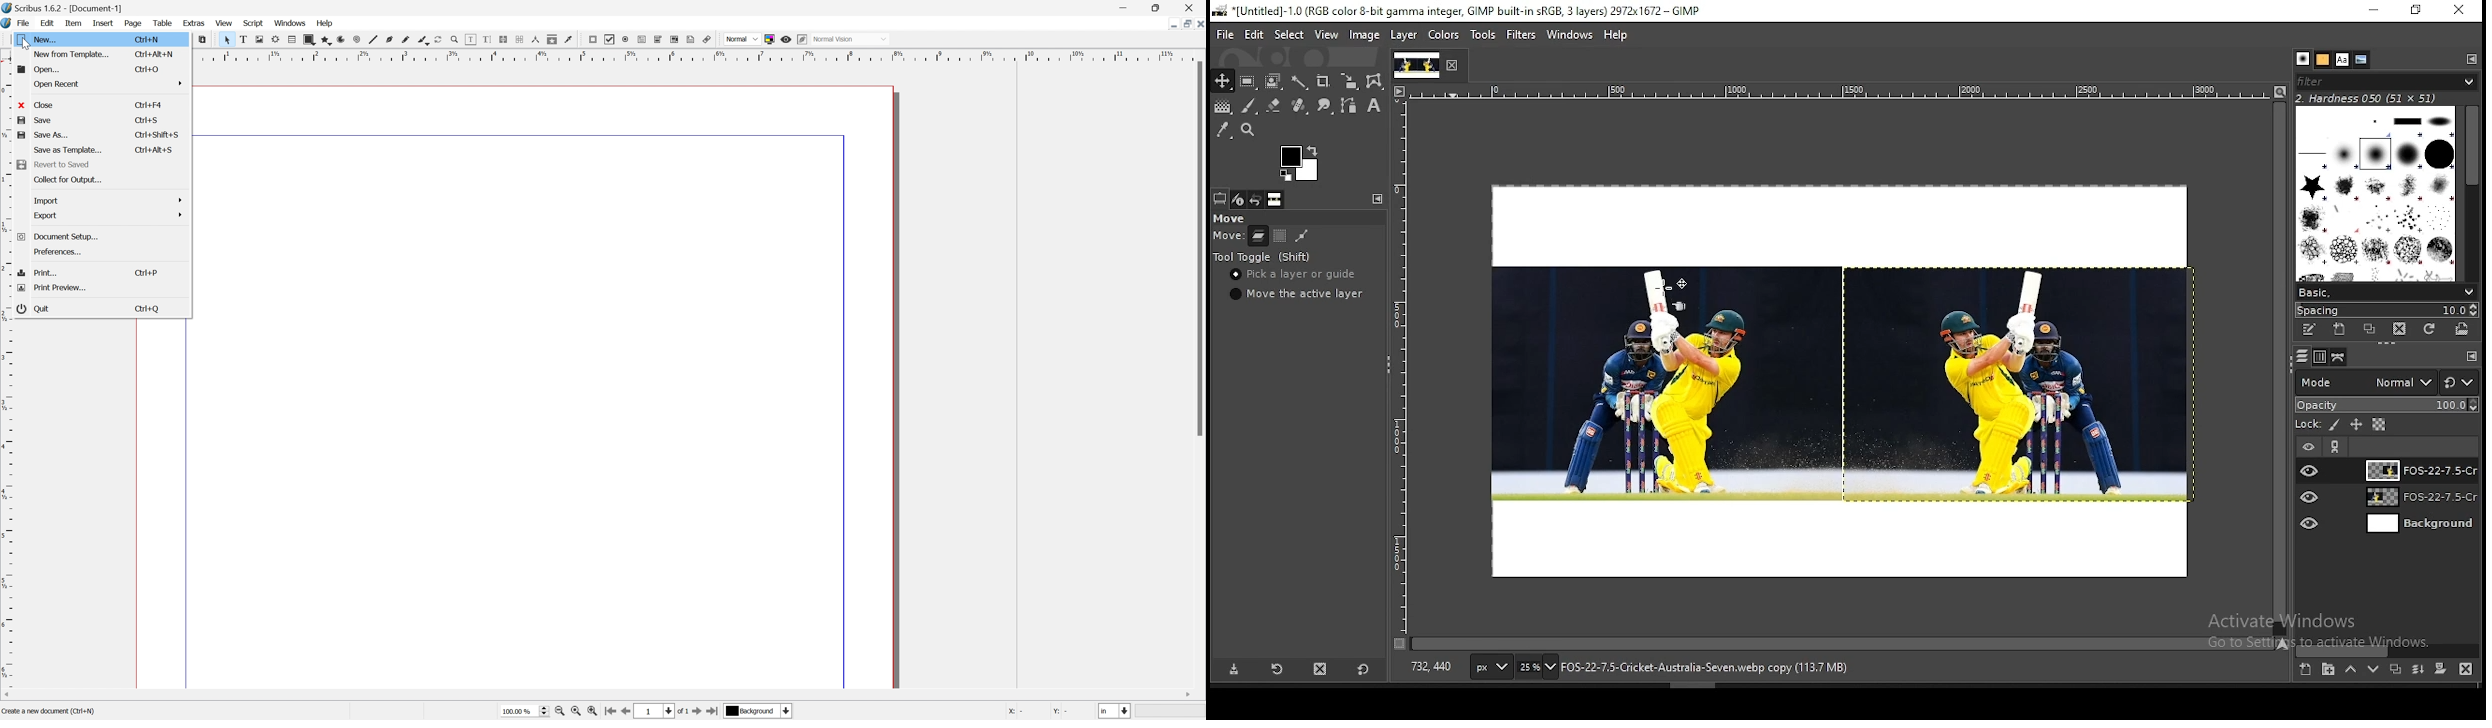 Image resolution: width=2492 pixels, height=728 pixels. Describe the element at coordinates (505, 40) in the screenshot. I see `Link text text frames` at that location.